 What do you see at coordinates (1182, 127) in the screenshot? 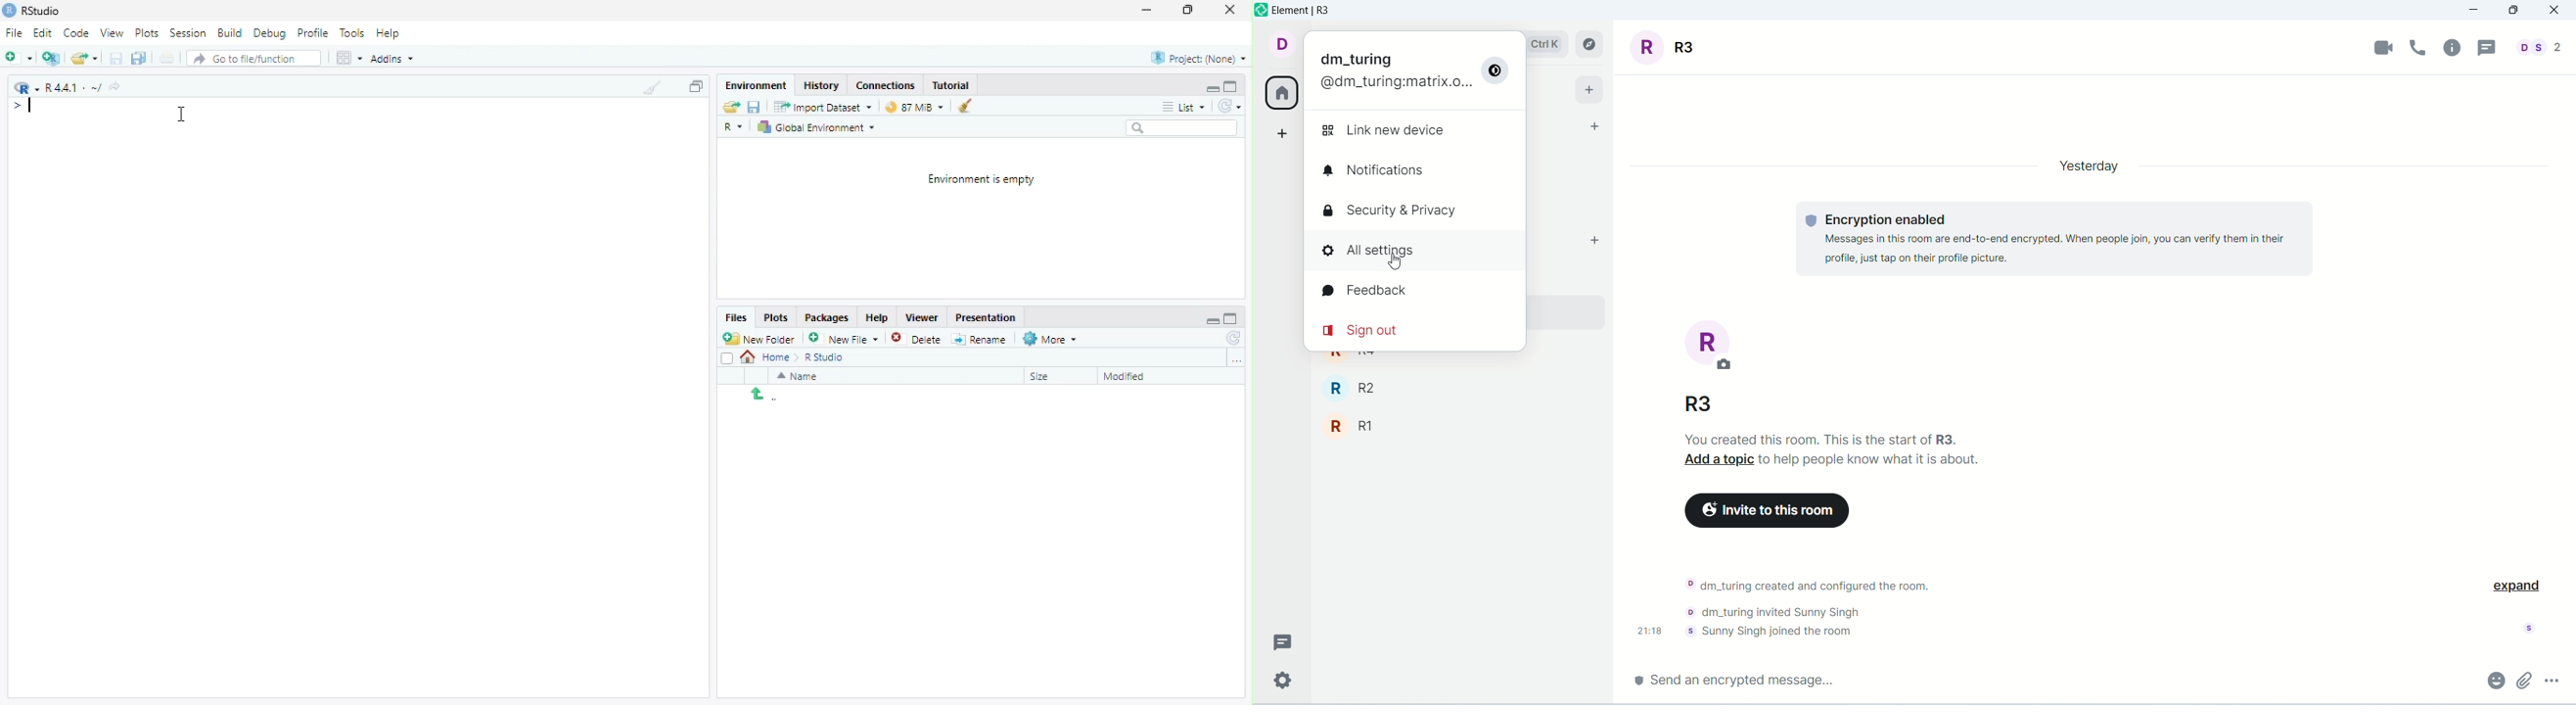
I see `Search` at bounding box center [1182, 127].